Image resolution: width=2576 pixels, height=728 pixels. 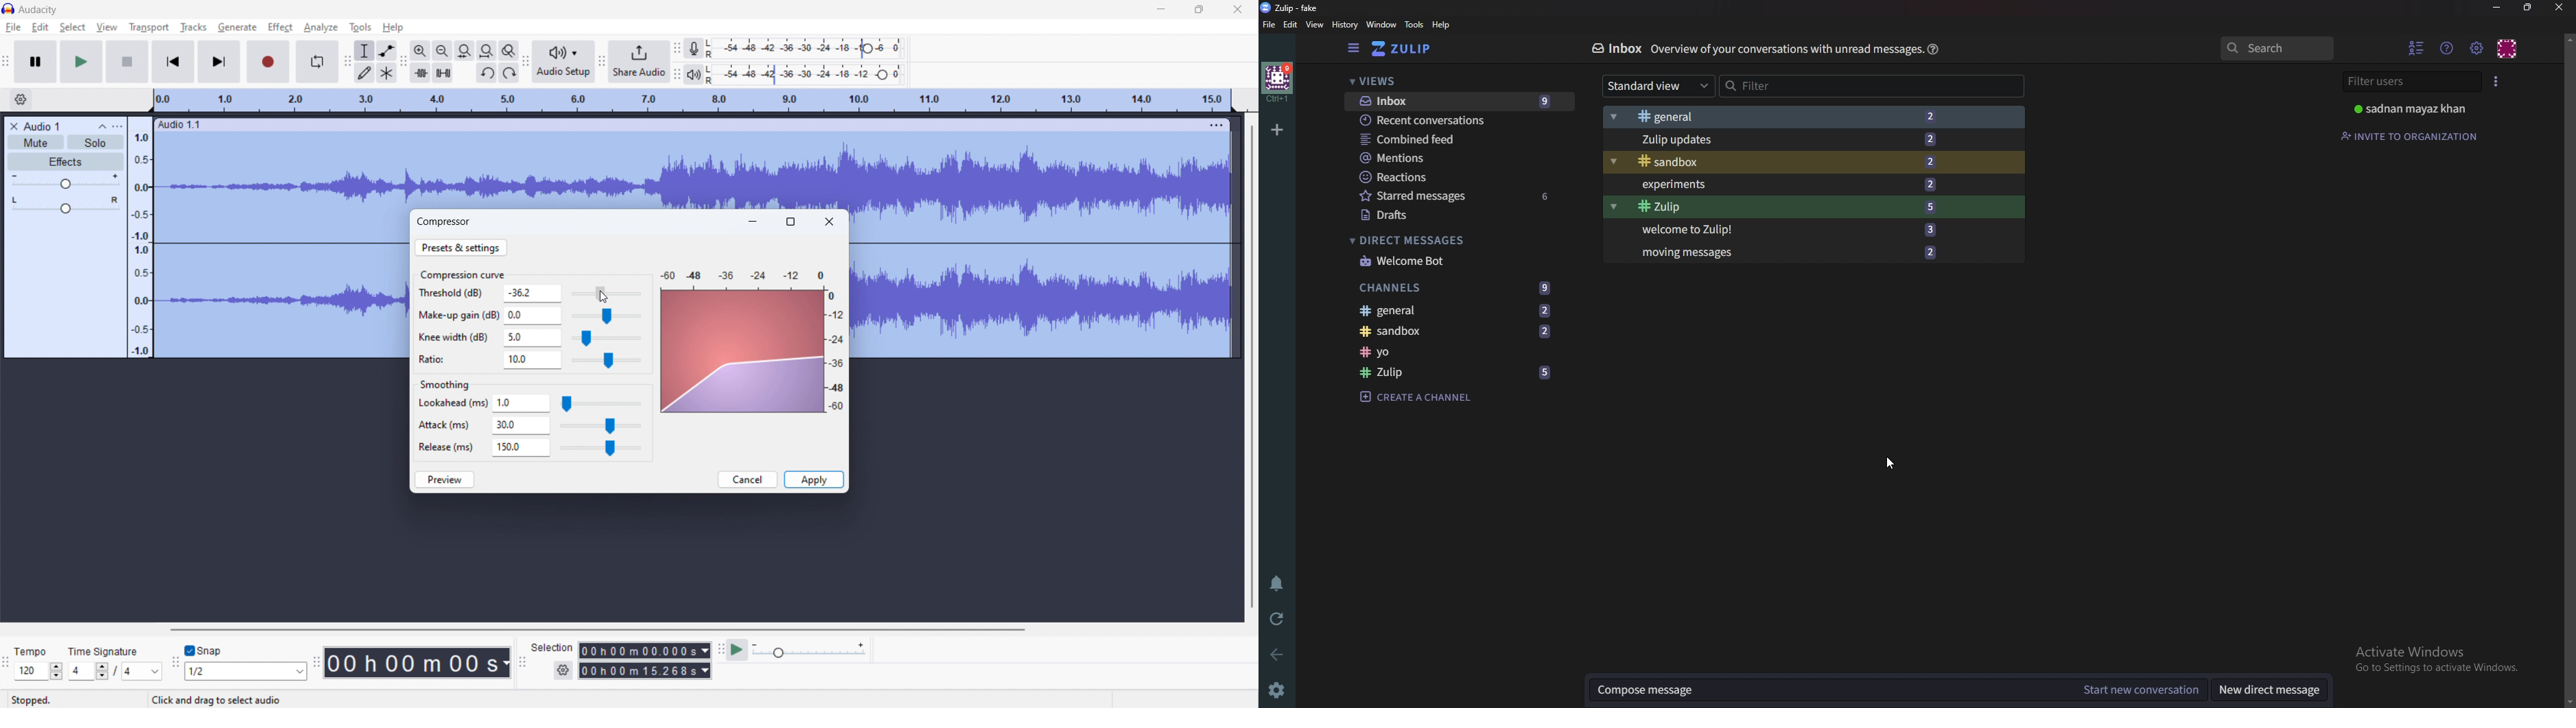 What do you see at coordinates (645, 671) in the screenshot?
I see `00h00m15.268s (end time)` at bounding box center [645, 671].